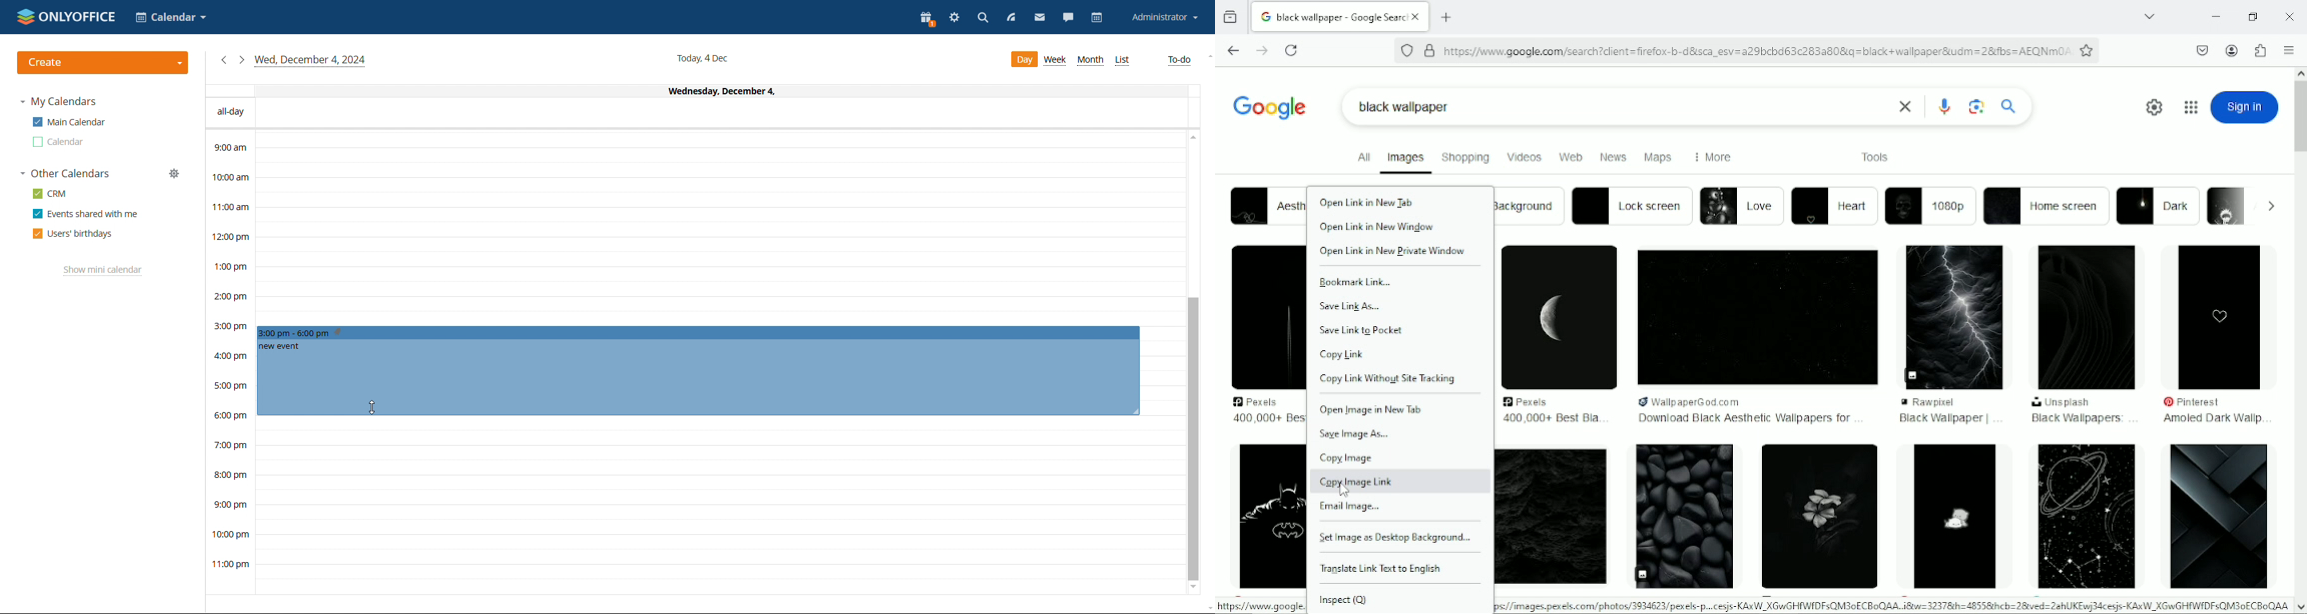 The width and height of the screenshot is (2324, 616). What do you see at coordinates (1291, 51) in the screenshot?
I see `reload current page` at bounding box center [1291, 51].